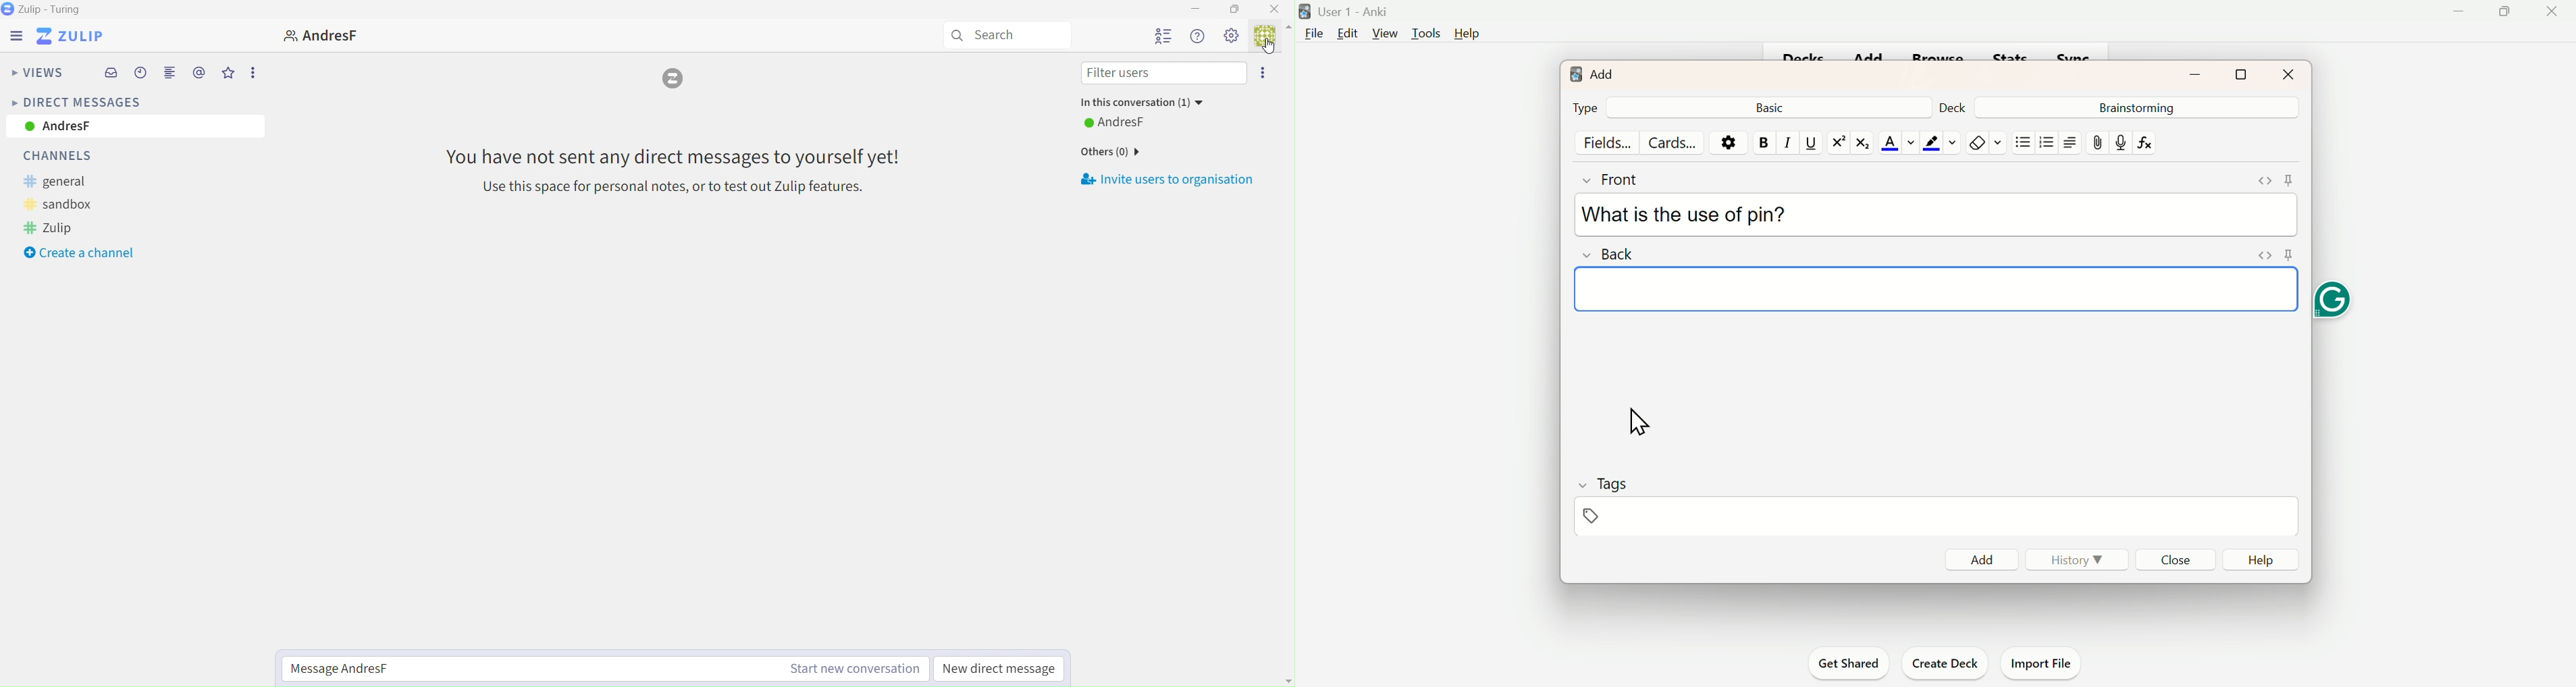  I want to click on Minimise, so click(2457, 16).